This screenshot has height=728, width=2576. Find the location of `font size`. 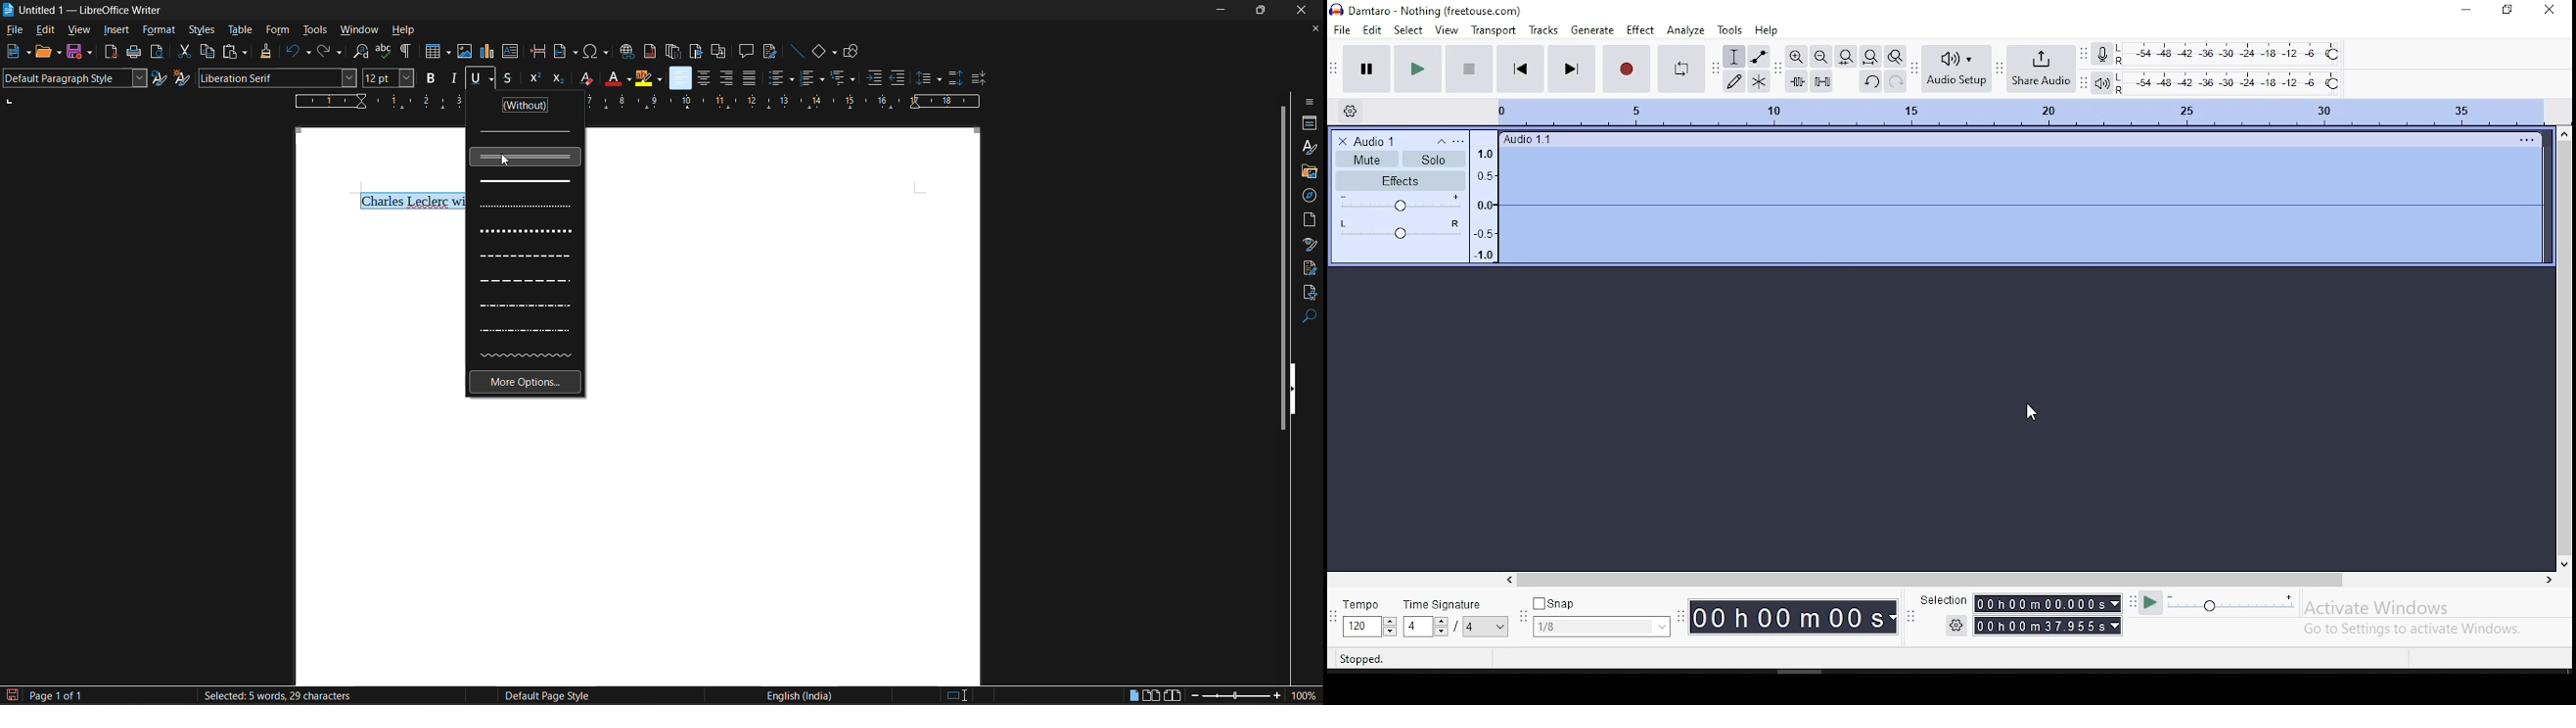

font size is located at coordinates (388, 77).